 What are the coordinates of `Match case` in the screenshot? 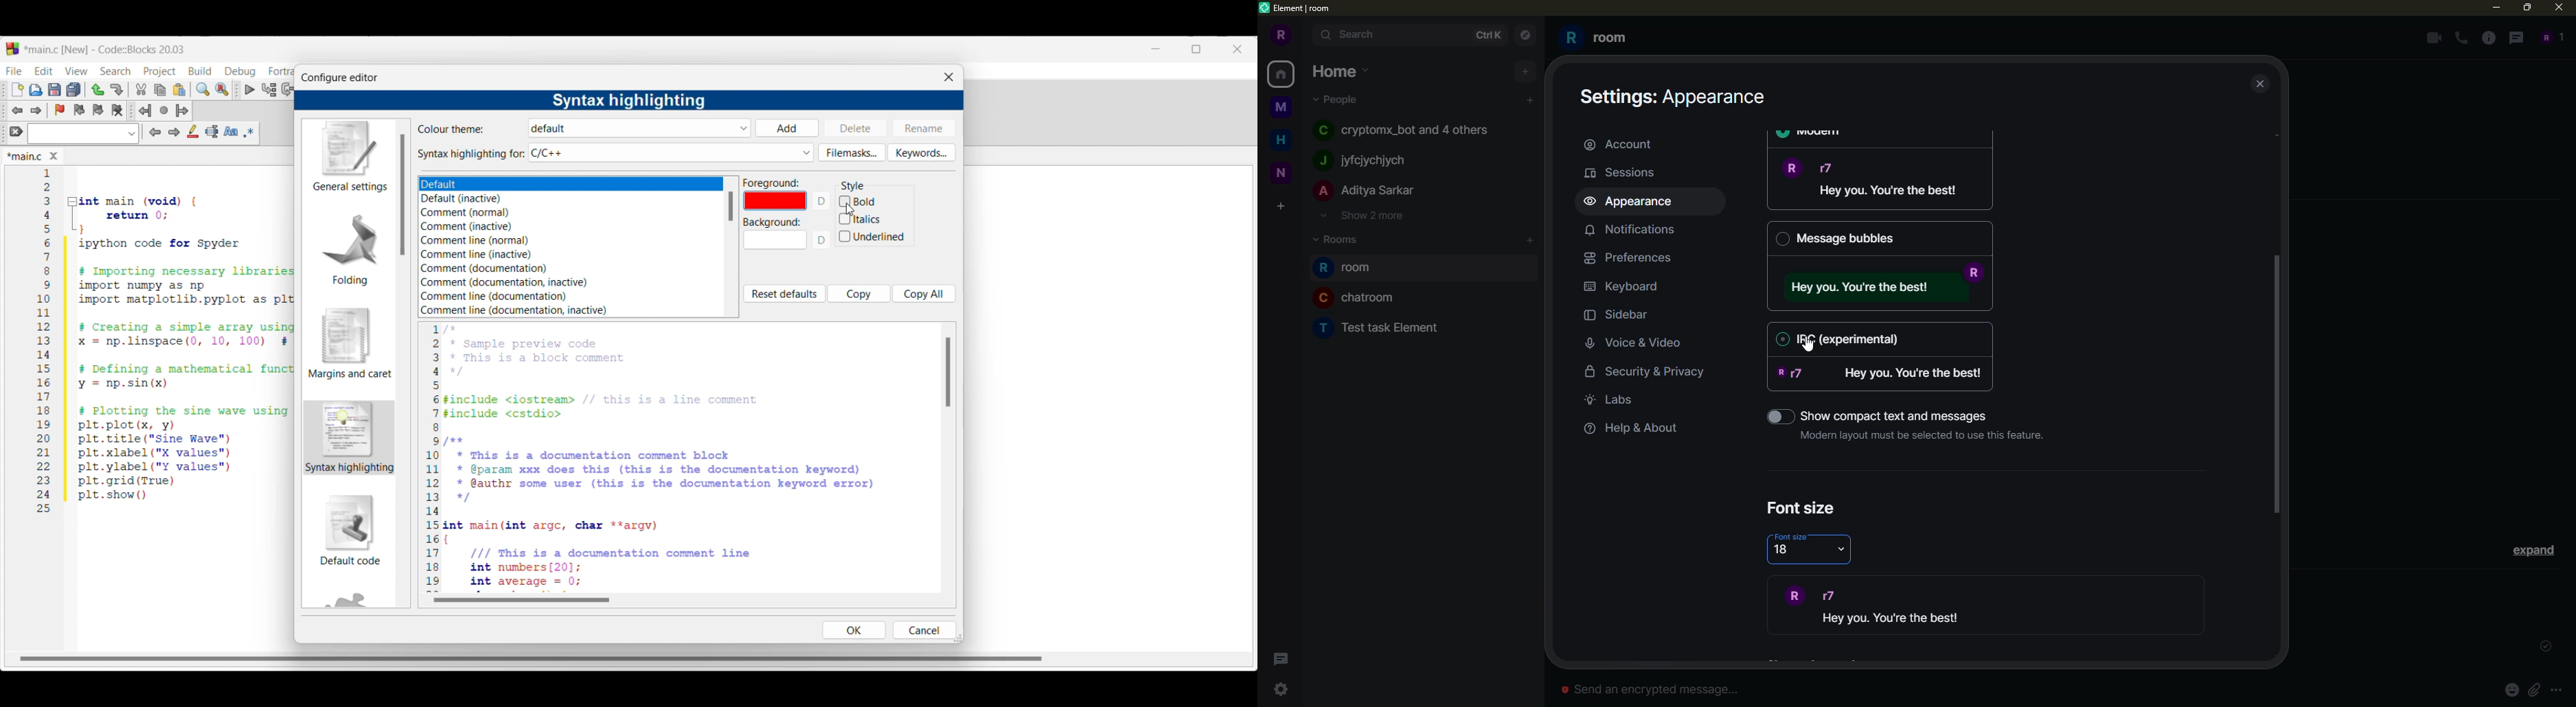 It's located at (231, 131).